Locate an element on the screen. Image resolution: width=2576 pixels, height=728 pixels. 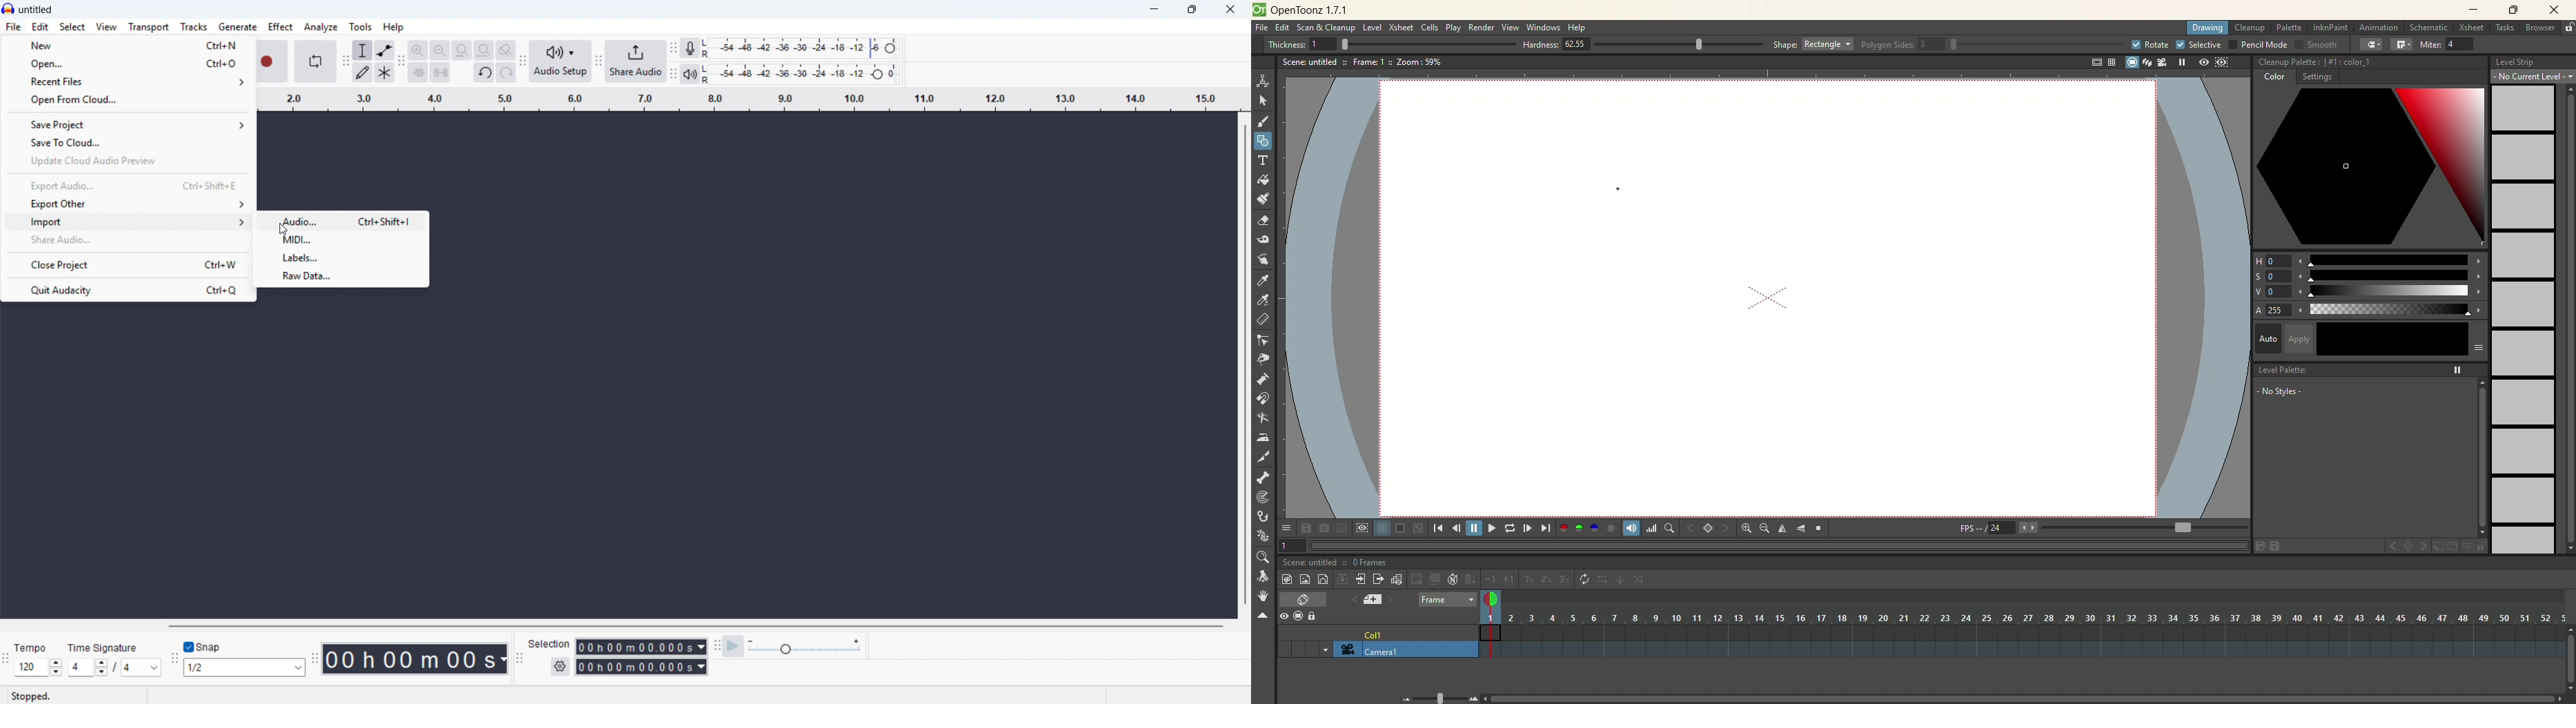
frame is located at coordinates (1447, 600).